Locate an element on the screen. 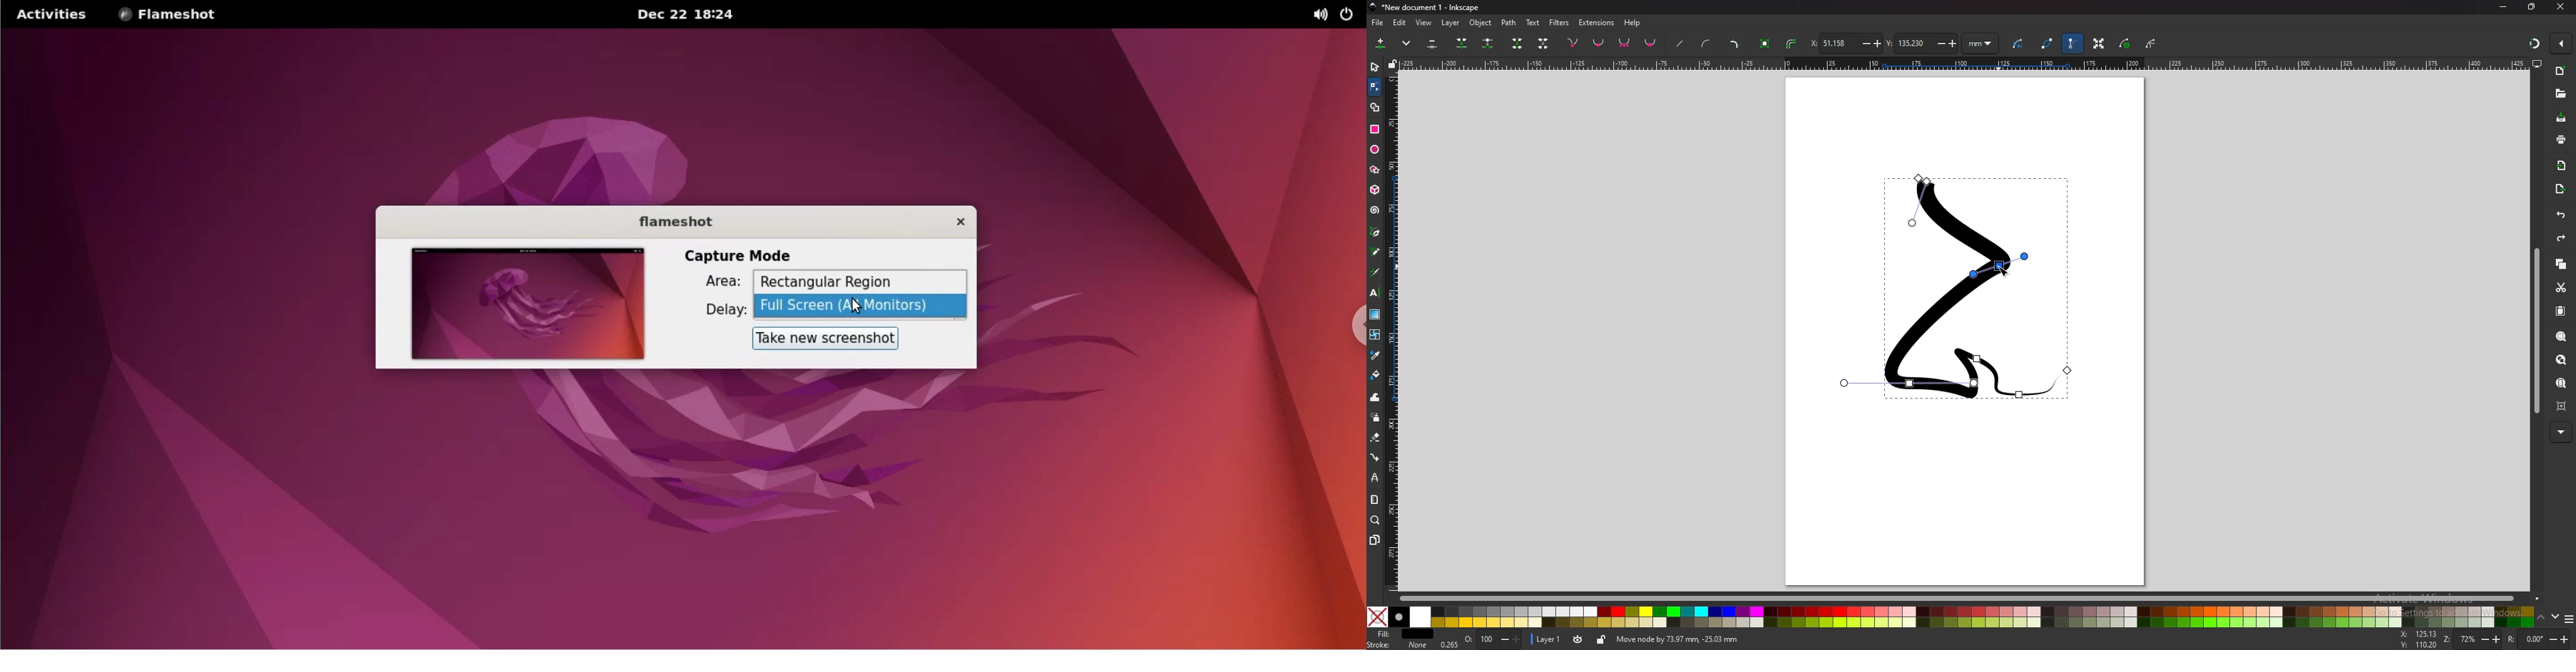 The image size is (2576, 672). title is located at coordinates (1435, 7).